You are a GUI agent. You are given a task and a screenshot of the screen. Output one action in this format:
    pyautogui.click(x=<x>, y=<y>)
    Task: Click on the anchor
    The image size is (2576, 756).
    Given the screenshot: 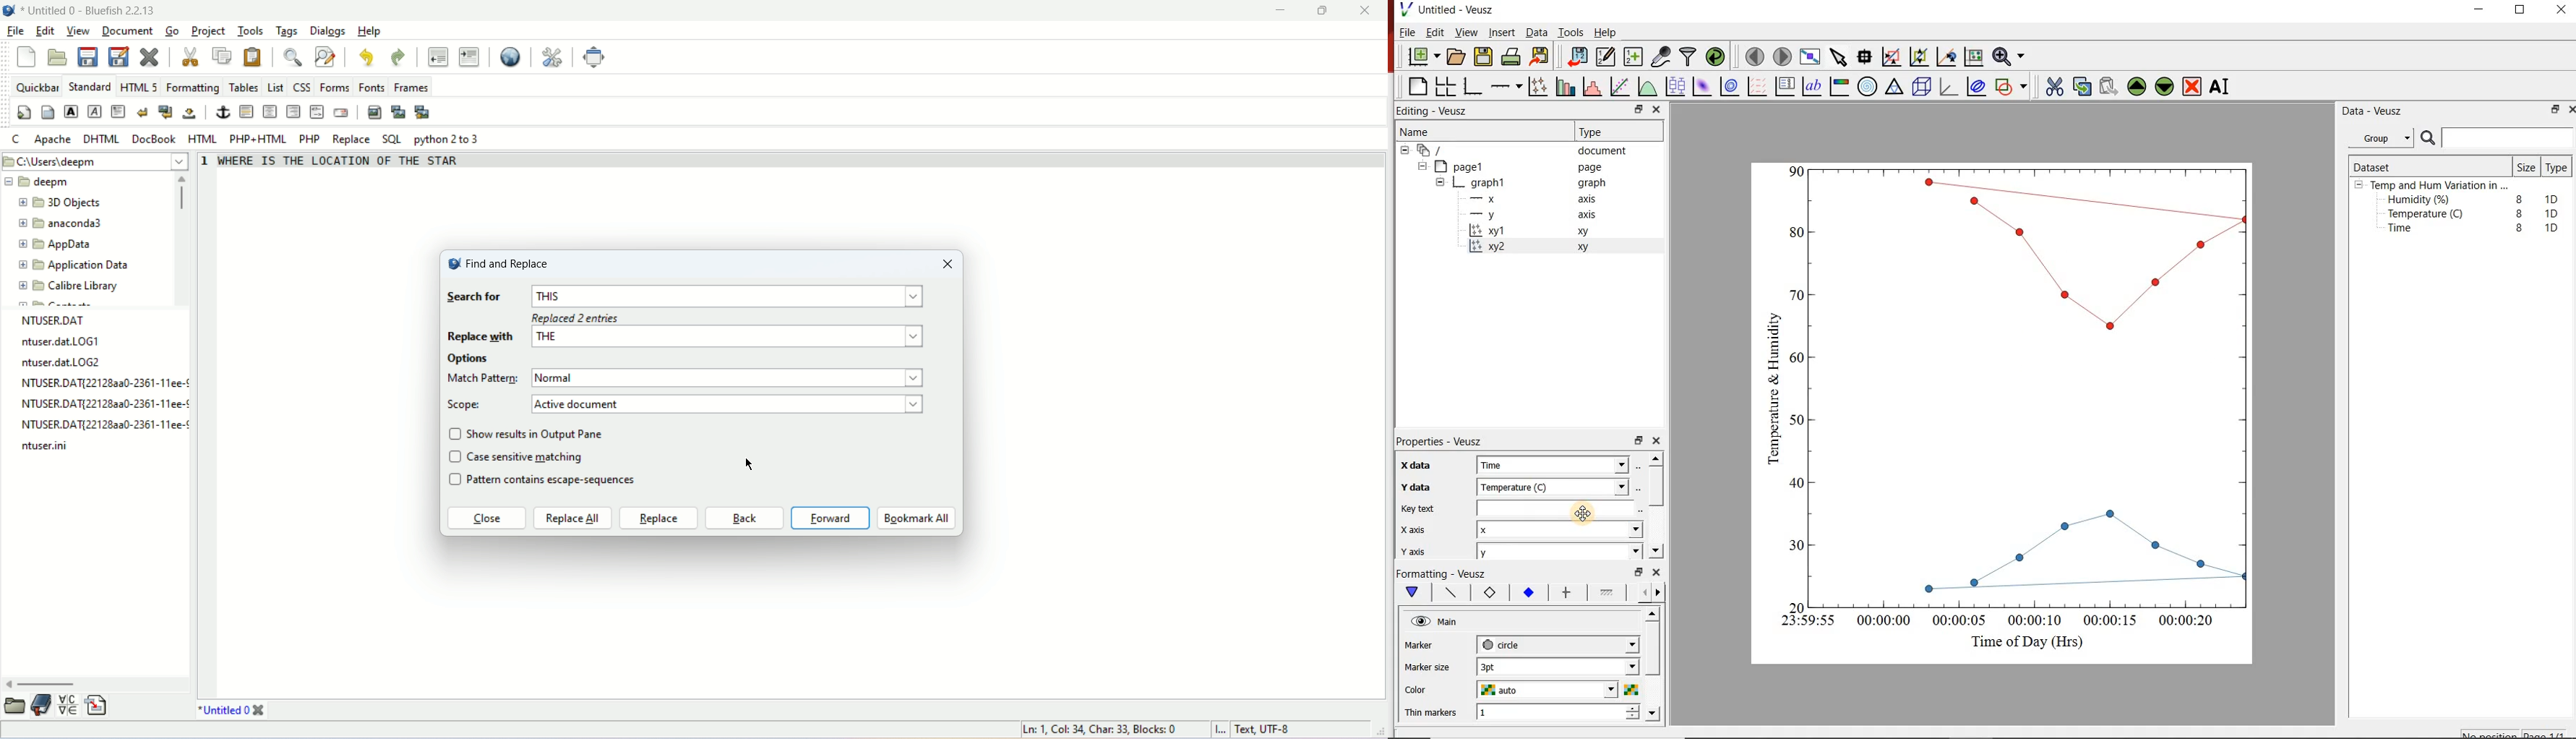 What is the action you would take?
    pyautogui.click(x=222, y=112)
    